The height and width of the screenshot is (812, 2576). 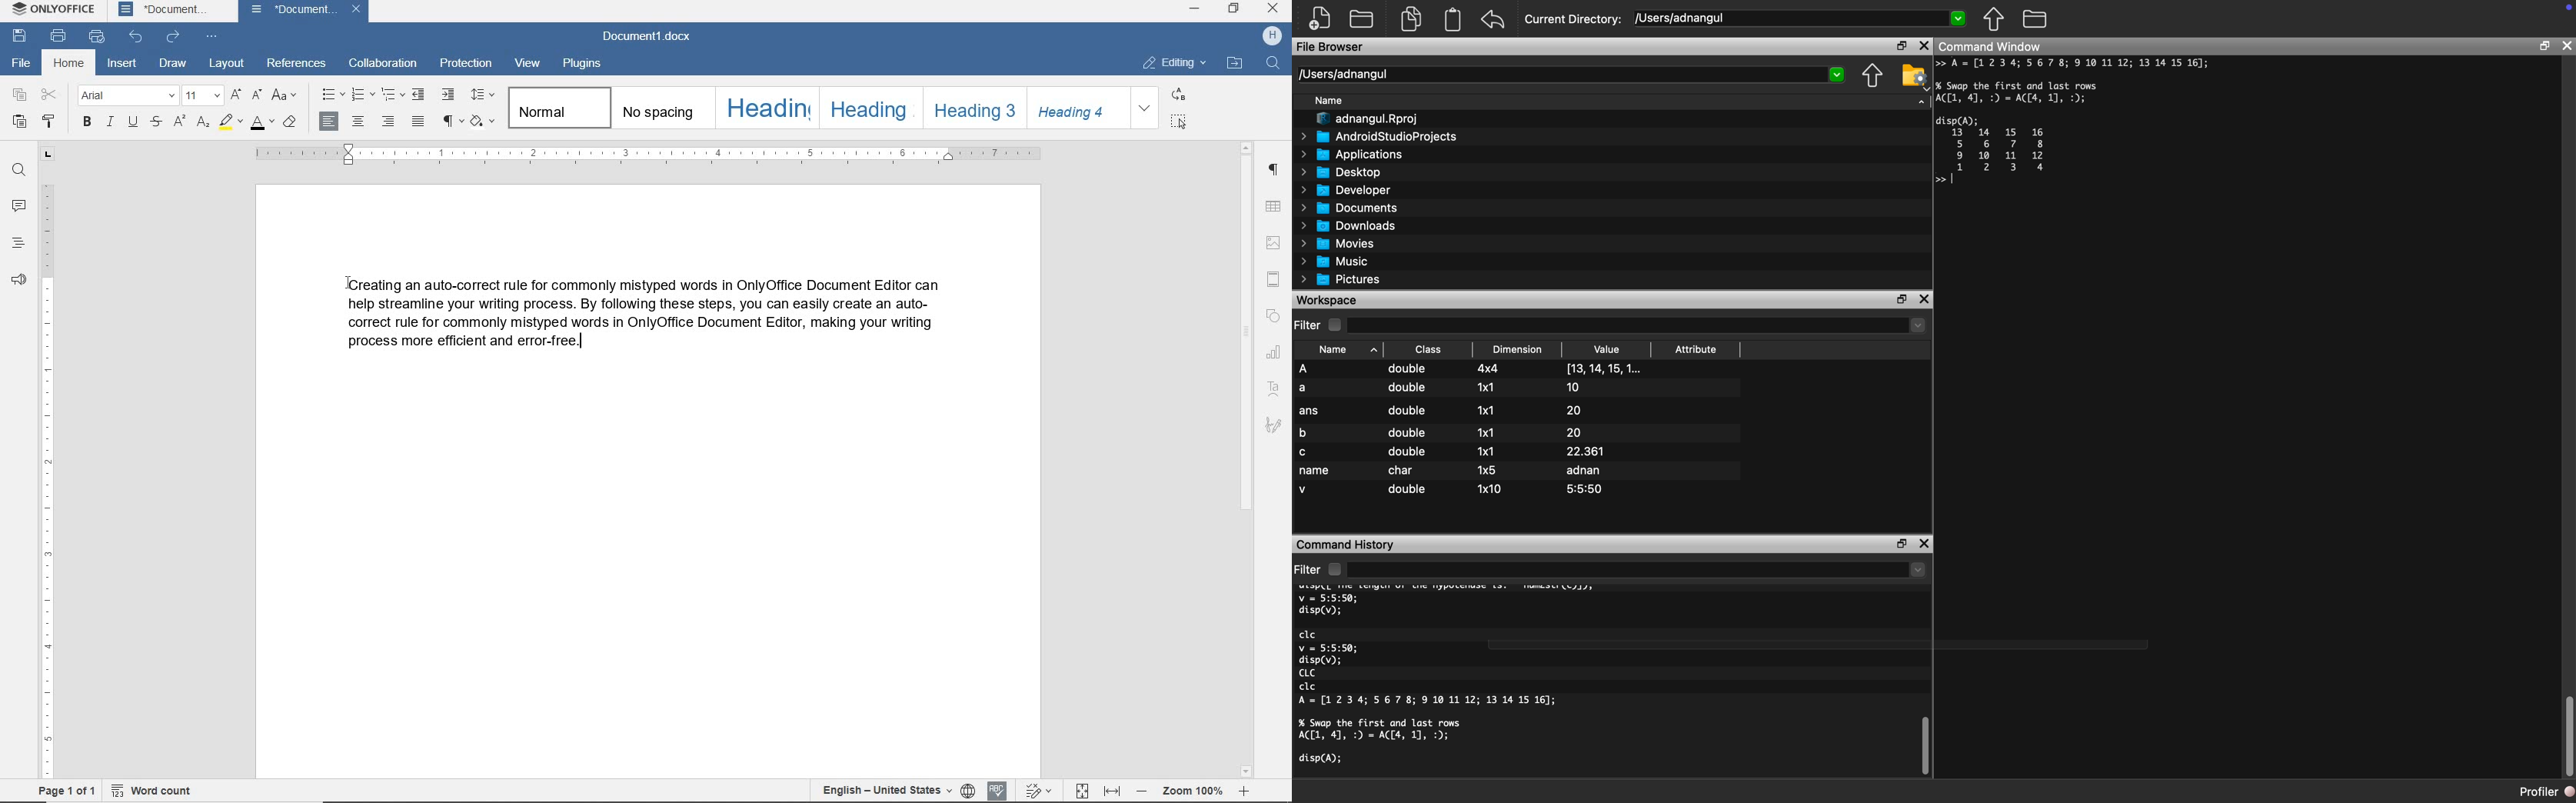 What do you see at coordinates (1180, 123) in the screenshot?
I see `select all` at bounding box center [1180, 123].